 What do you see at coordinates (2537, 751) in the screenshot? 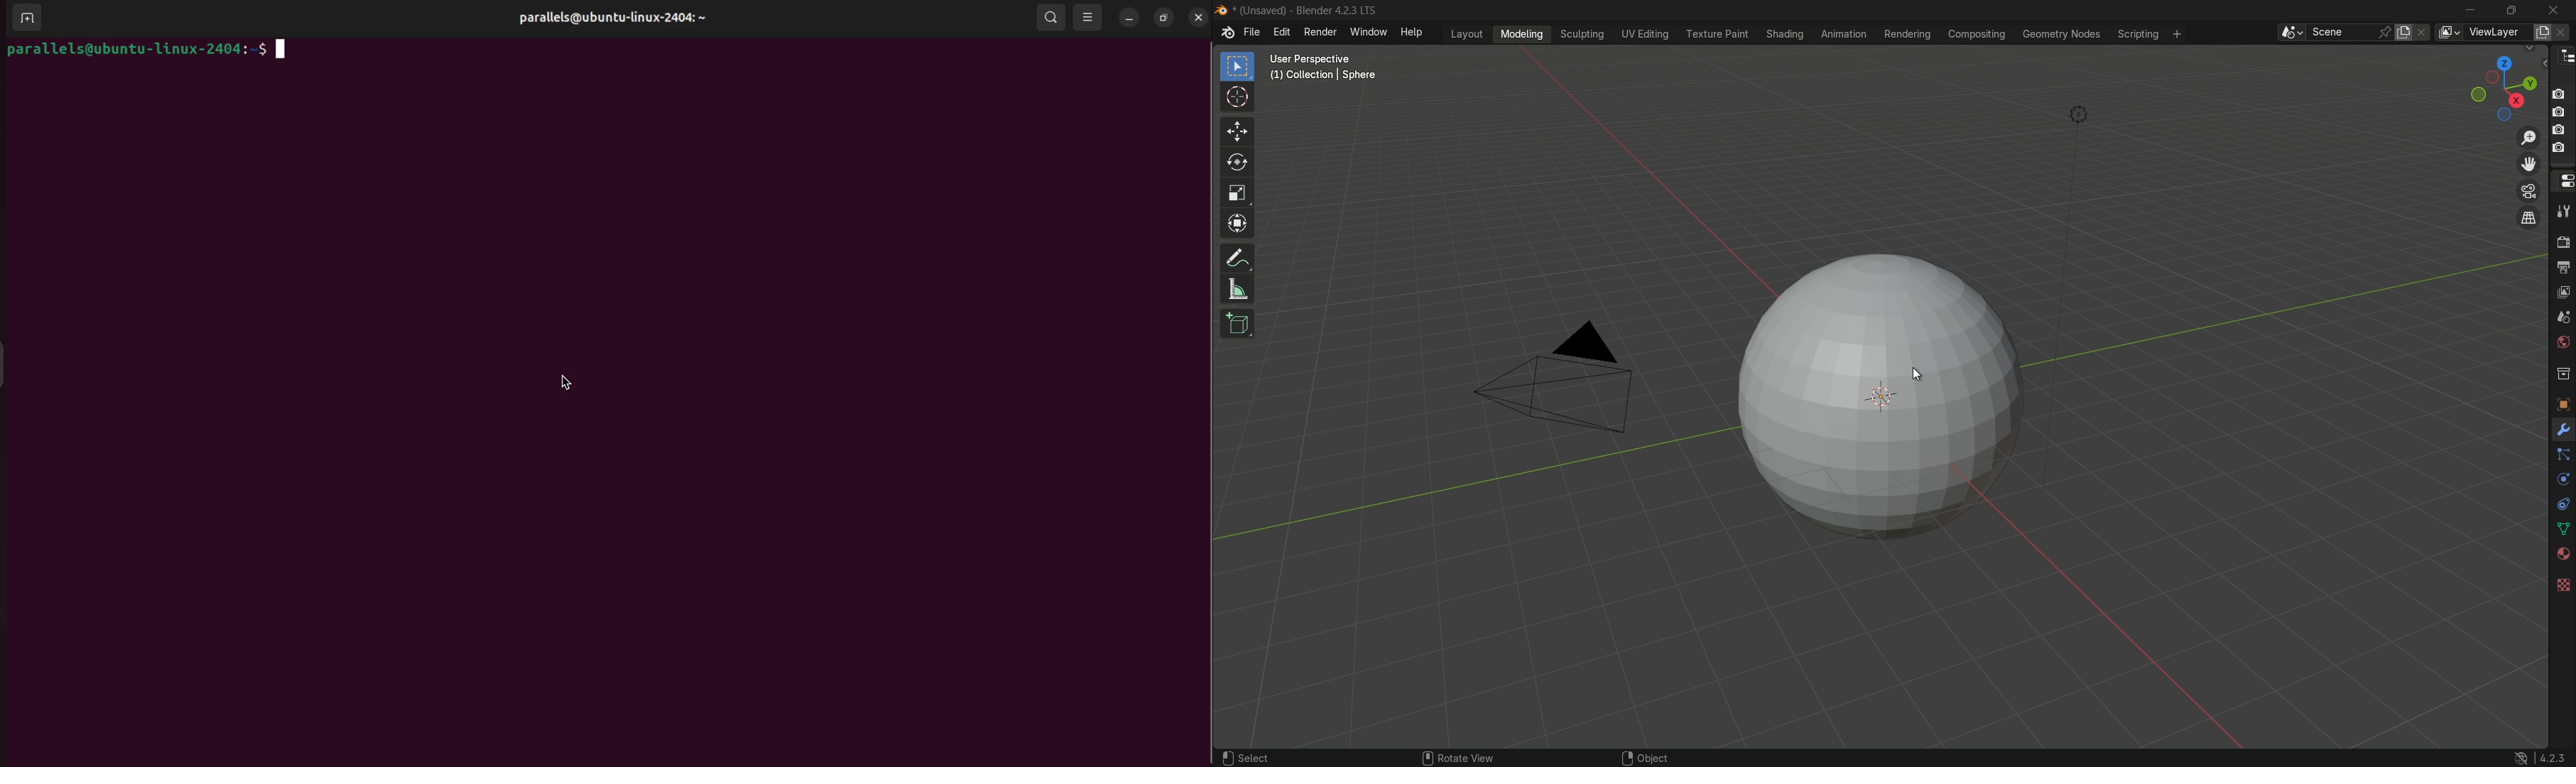
I see `4.2.3` at bounding box center [2537, 751].